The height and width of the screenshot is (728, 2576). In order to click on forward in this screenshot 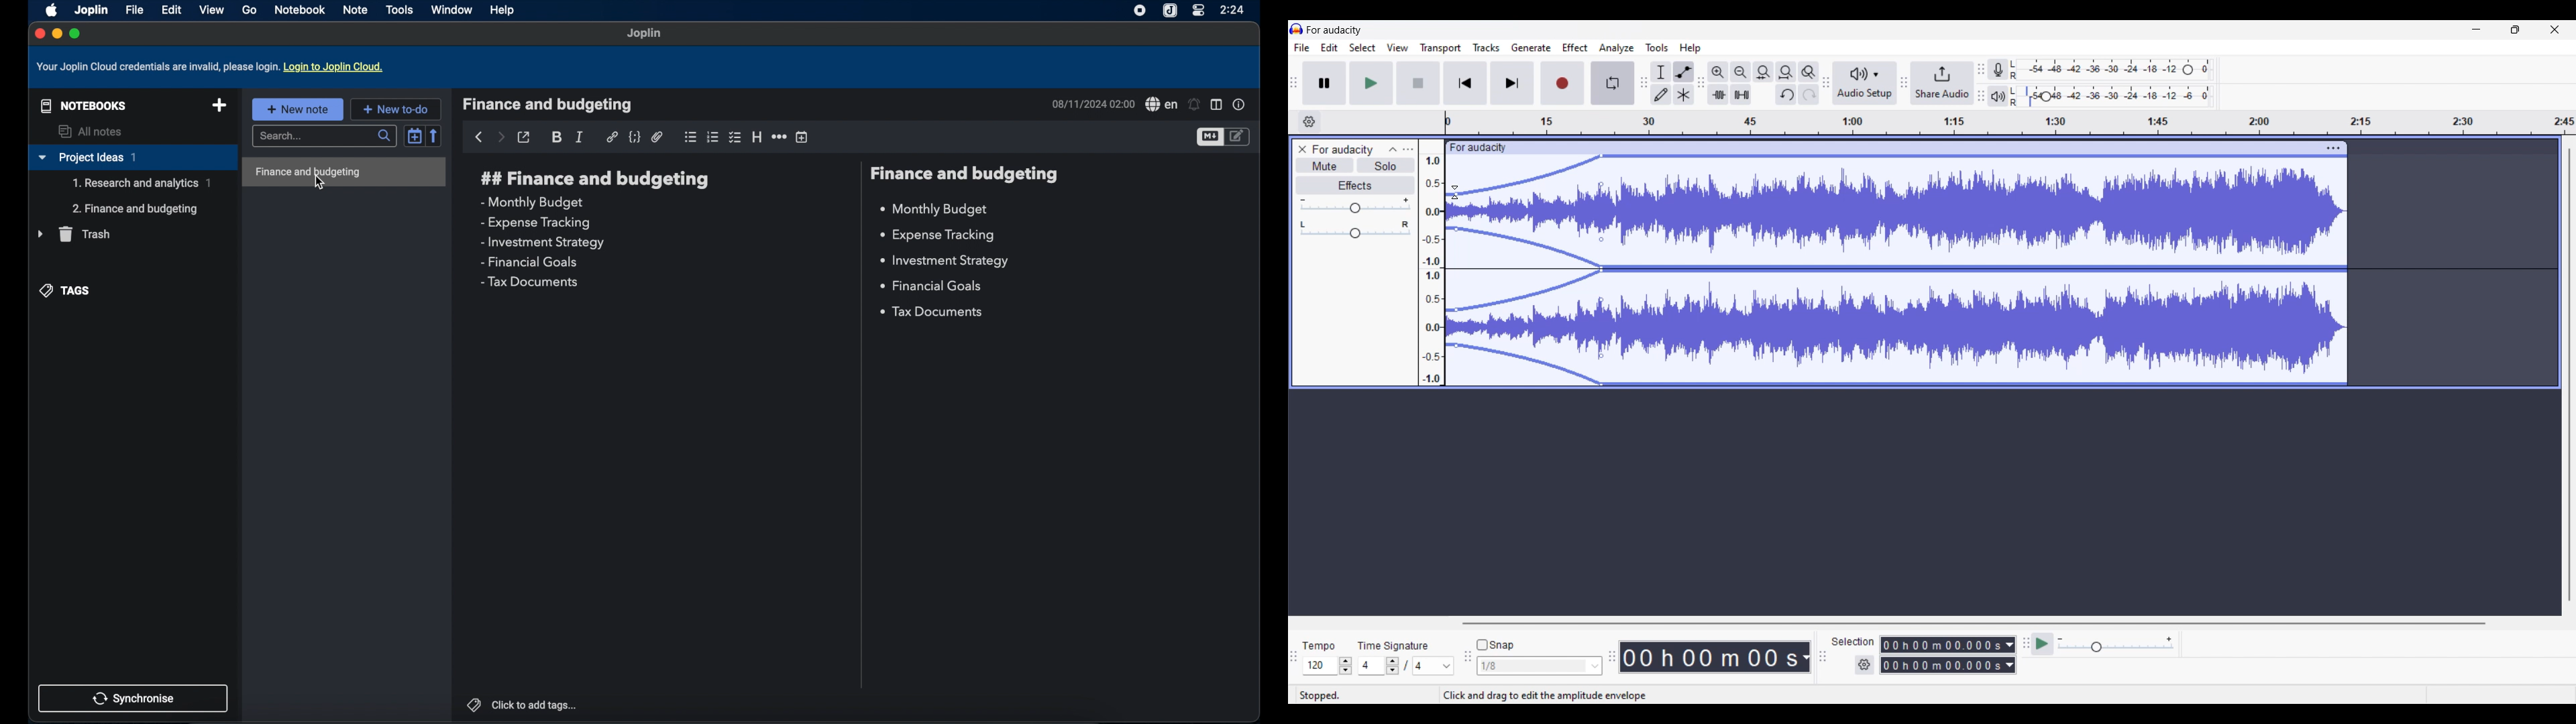, I will do `click(500, 138)`.